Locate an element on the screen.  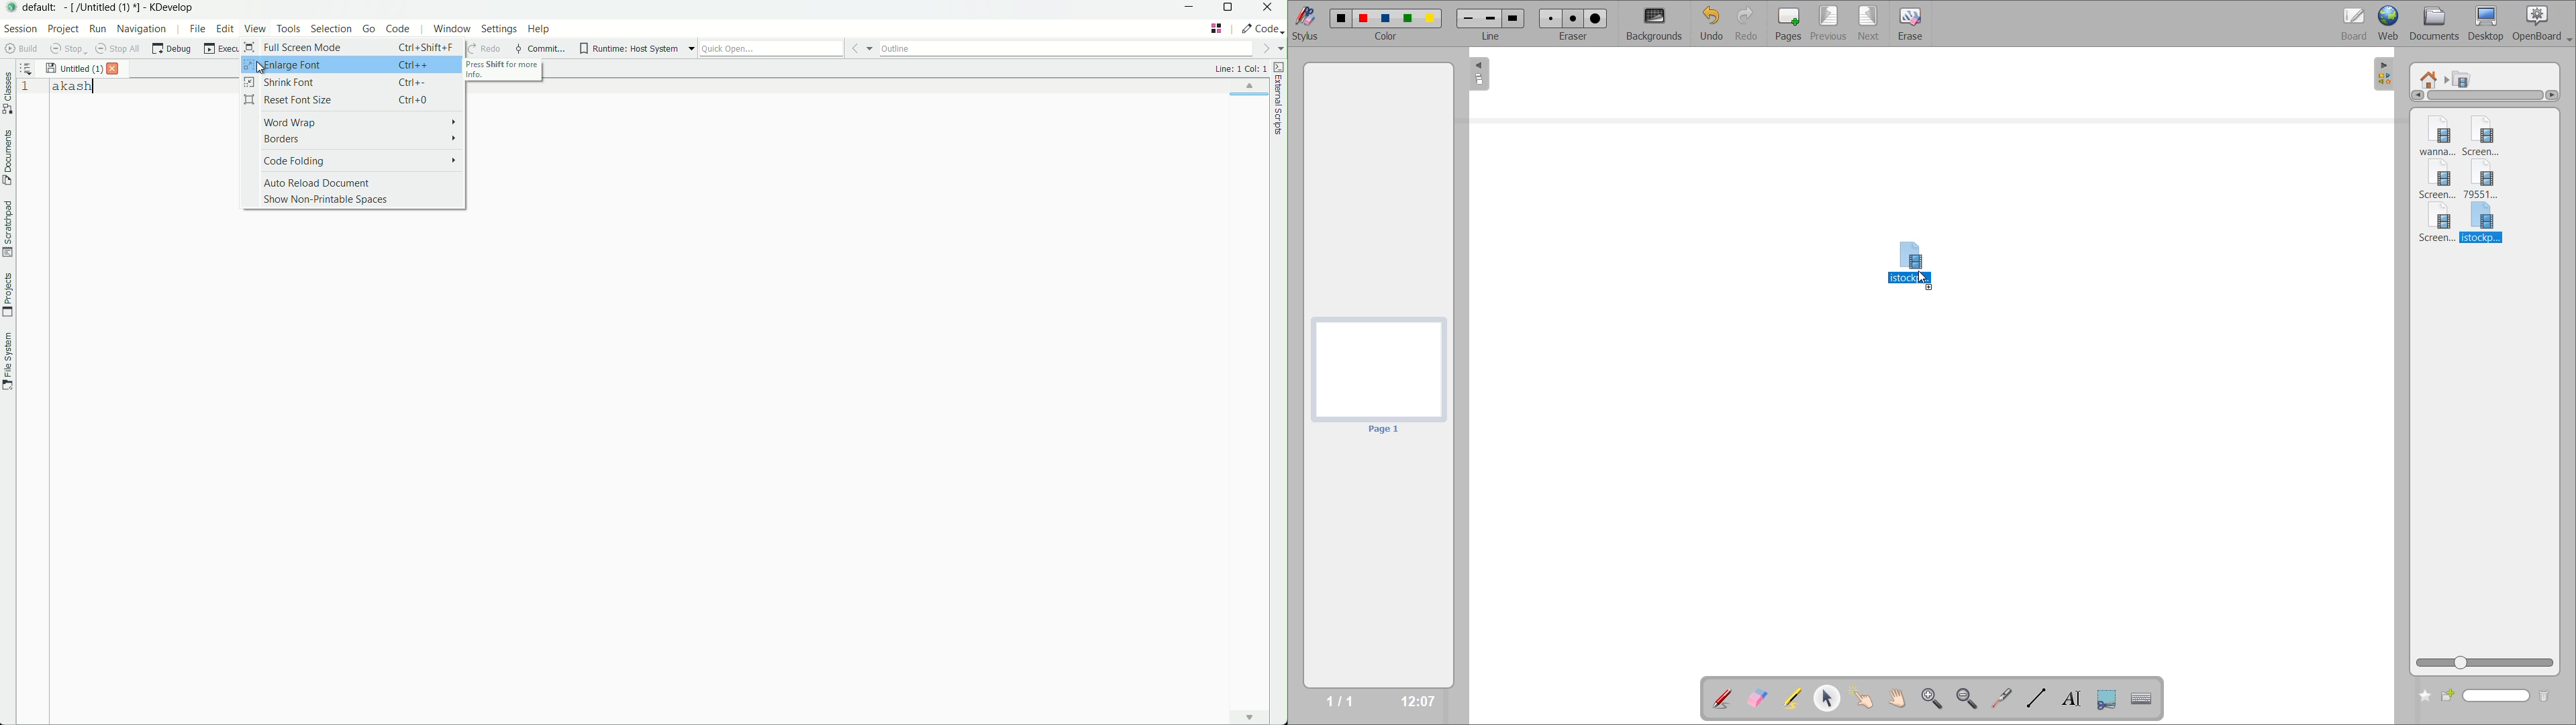
virtual keyboard is located at coordinates (2147, 700).